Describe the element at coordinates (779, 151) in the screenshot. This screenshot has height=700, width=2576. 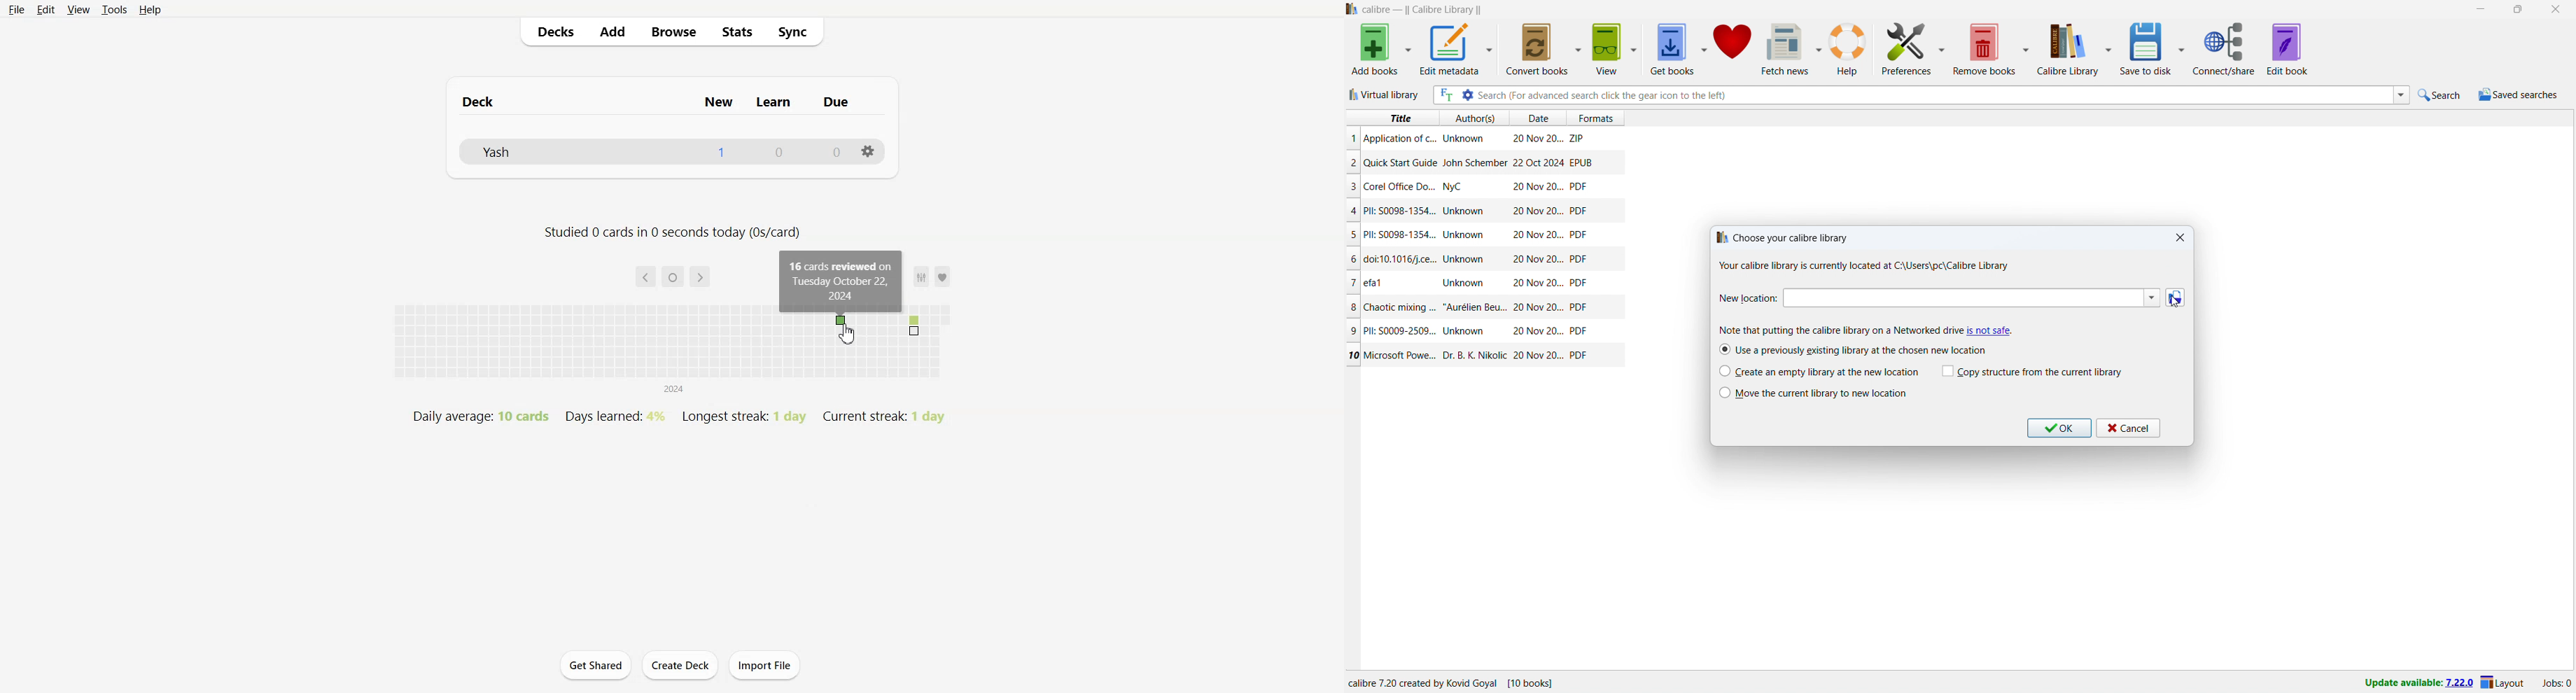
I see `0` at that location.